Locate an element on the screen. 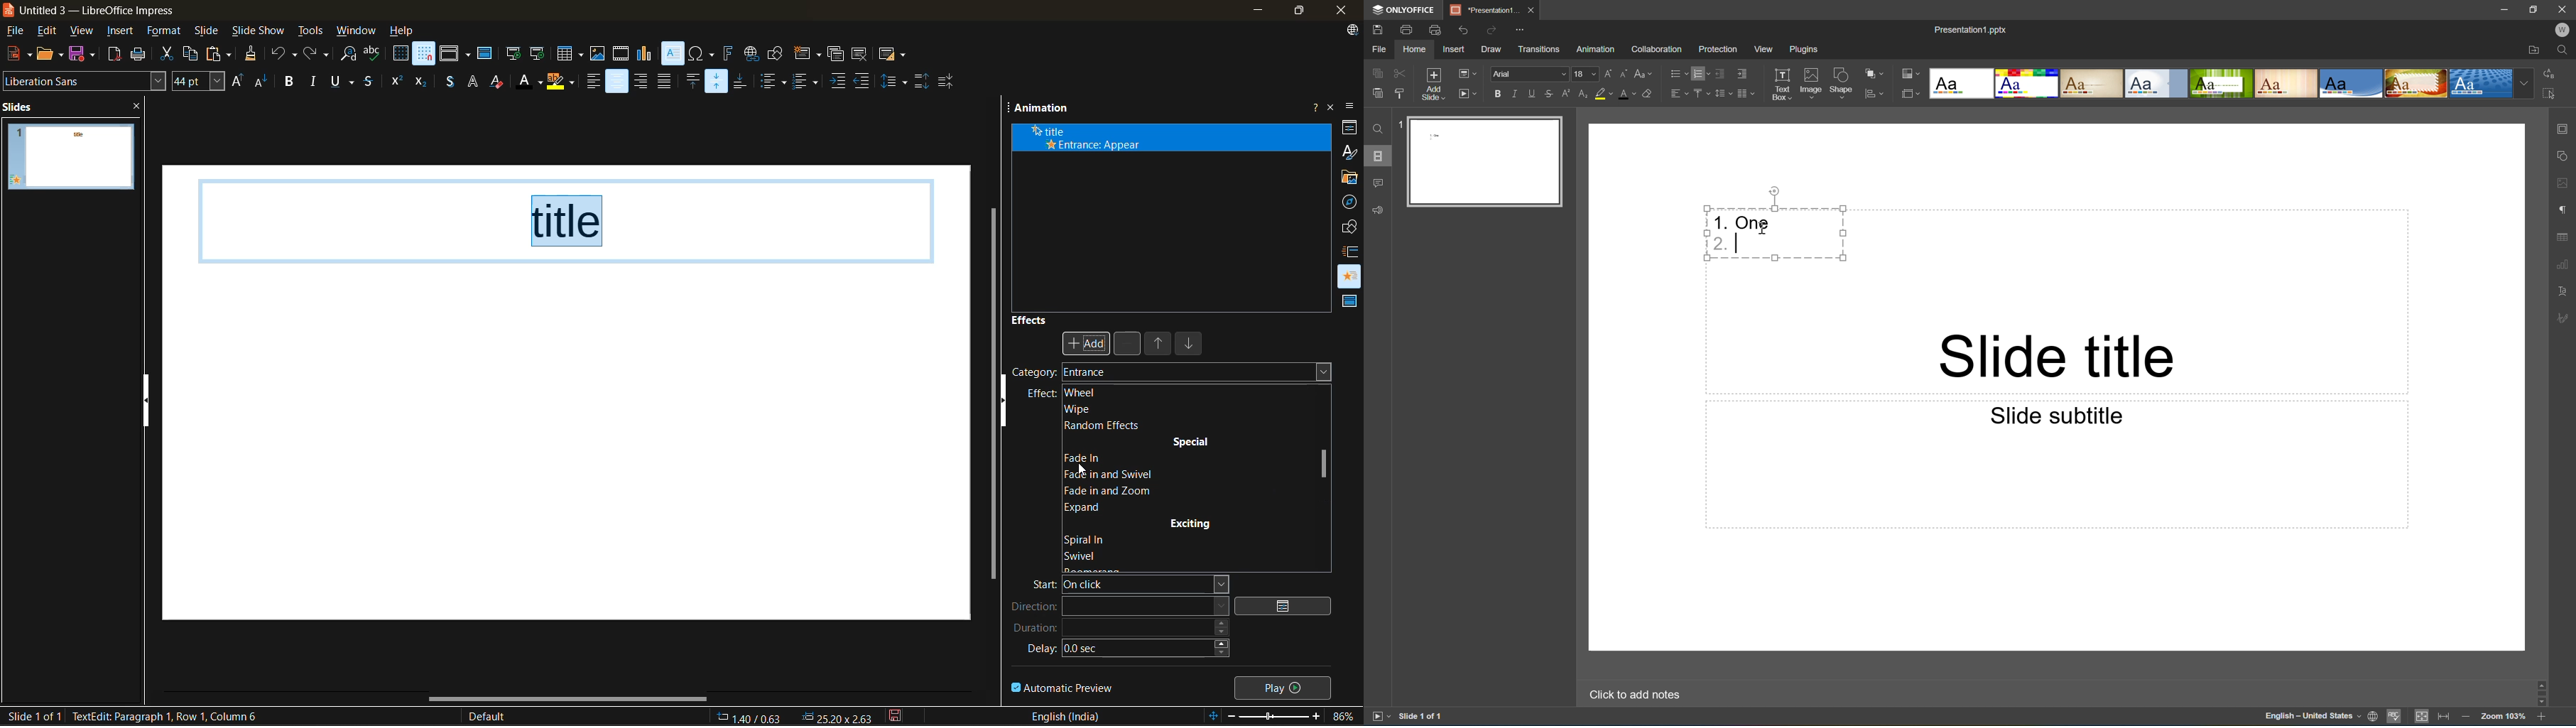 This screenshot has width=2576, height=728. expand is located at coordinates (1087, 506).